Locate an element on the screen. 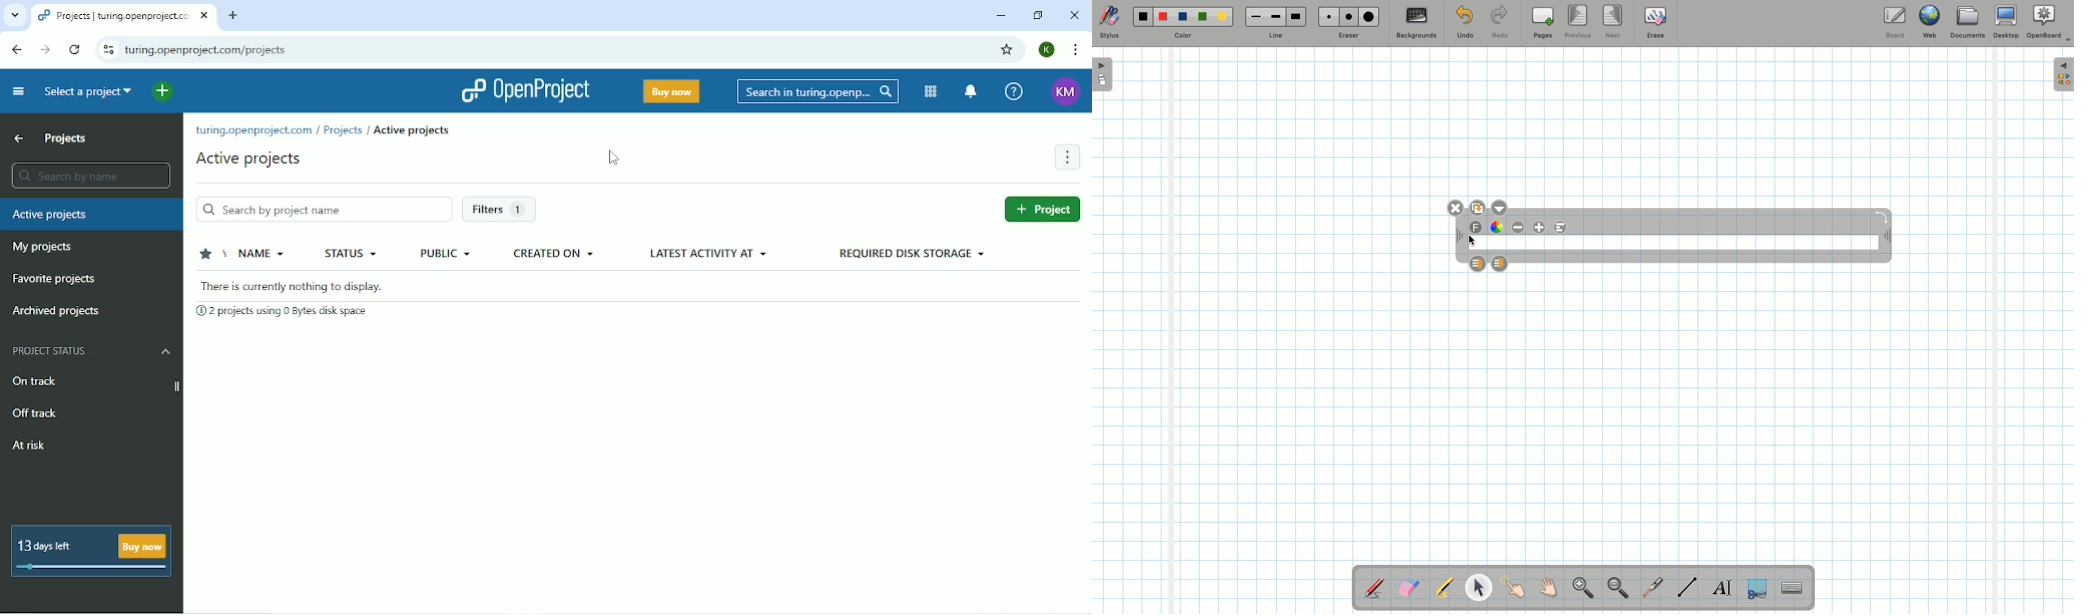 This screenshot has height=616, width=2100. Project status is located at coordinates (92, 351).